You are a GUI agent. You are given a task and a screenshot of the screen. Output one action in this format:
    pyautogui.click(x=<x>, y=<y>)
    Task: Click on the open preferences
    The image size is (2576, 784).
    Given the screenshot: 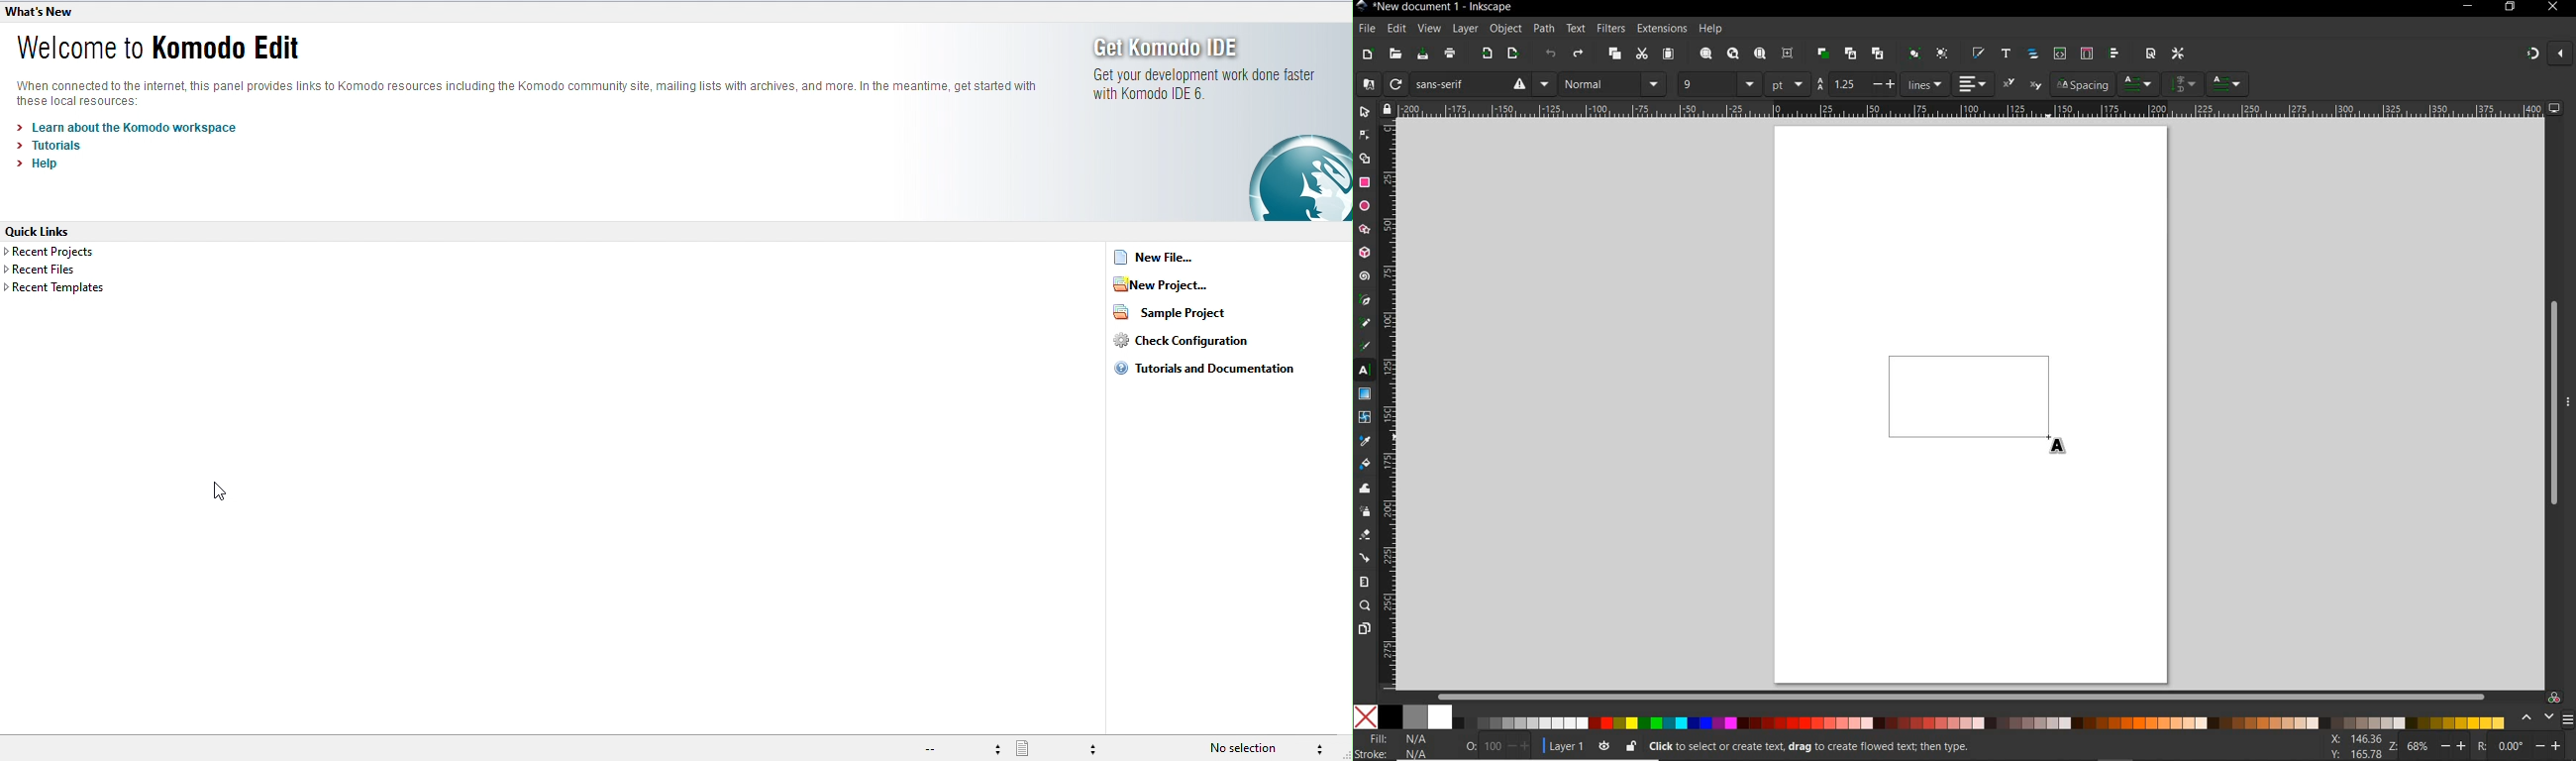 What is the action you would take?
    pyautogui.click(x=2179, y=54)
    